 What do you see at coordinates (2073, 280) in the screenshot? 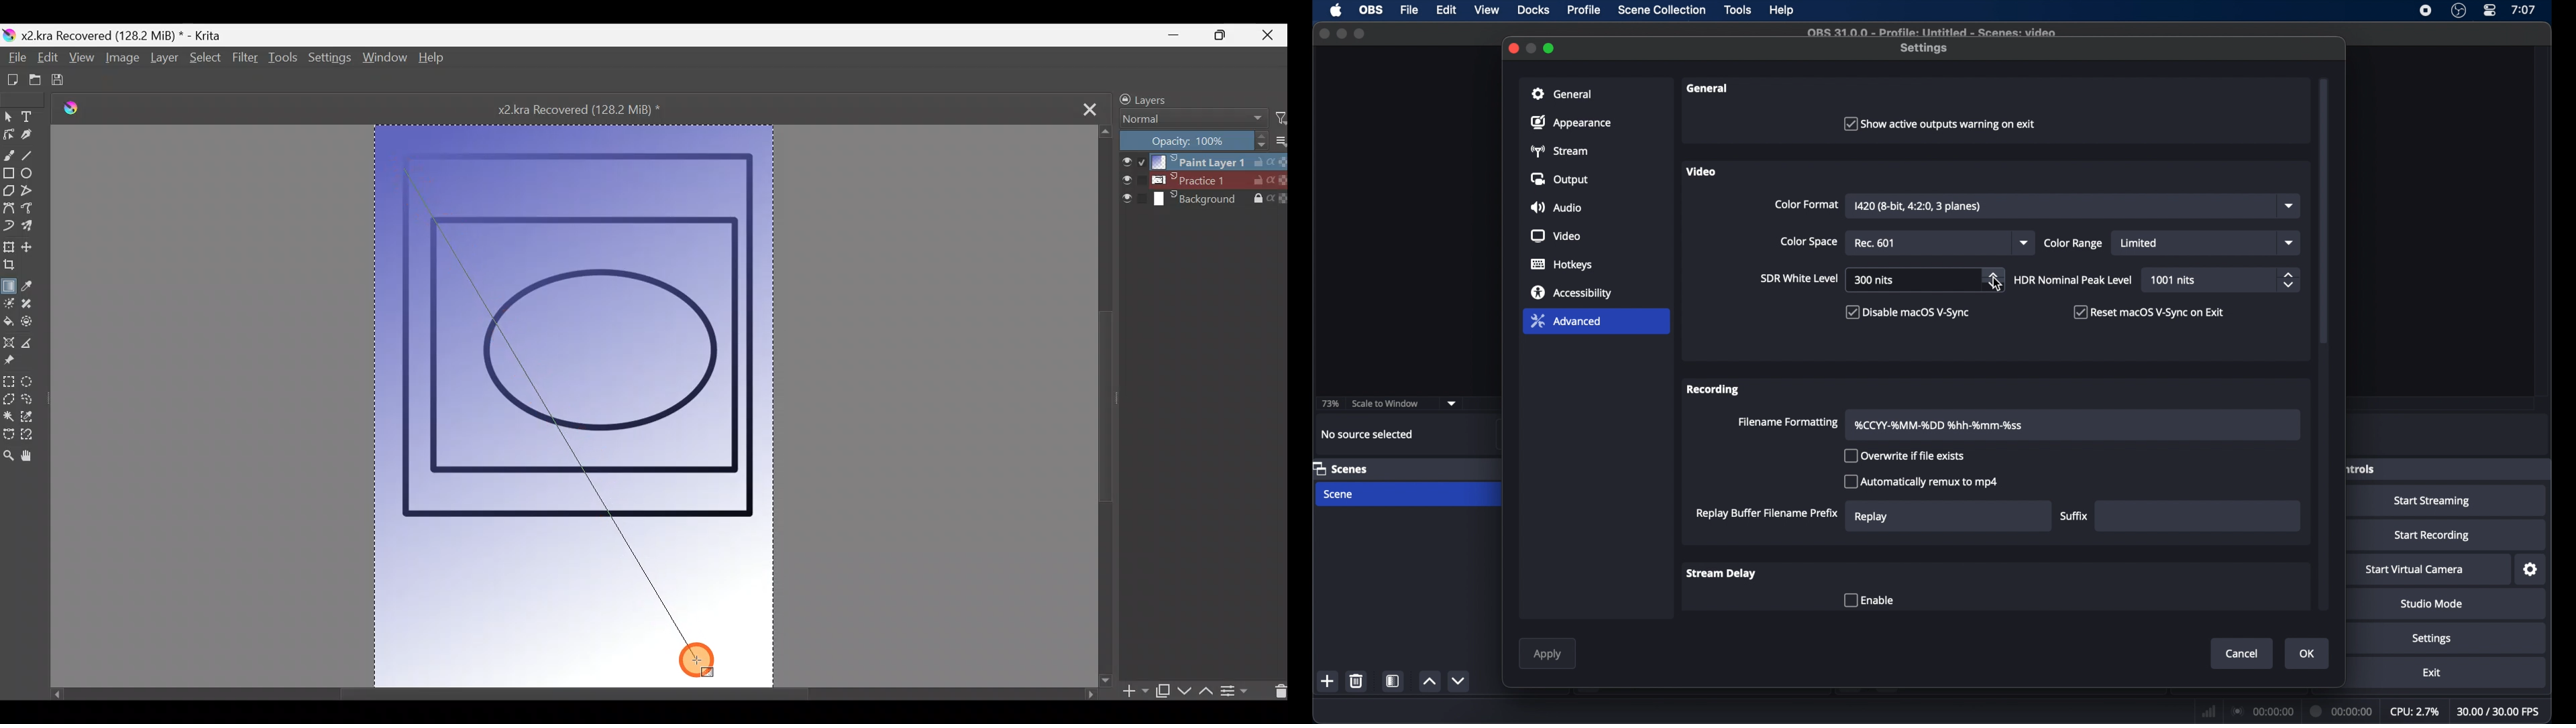
I see `HDR nominal peak level` at bounding box center [2073, 280].